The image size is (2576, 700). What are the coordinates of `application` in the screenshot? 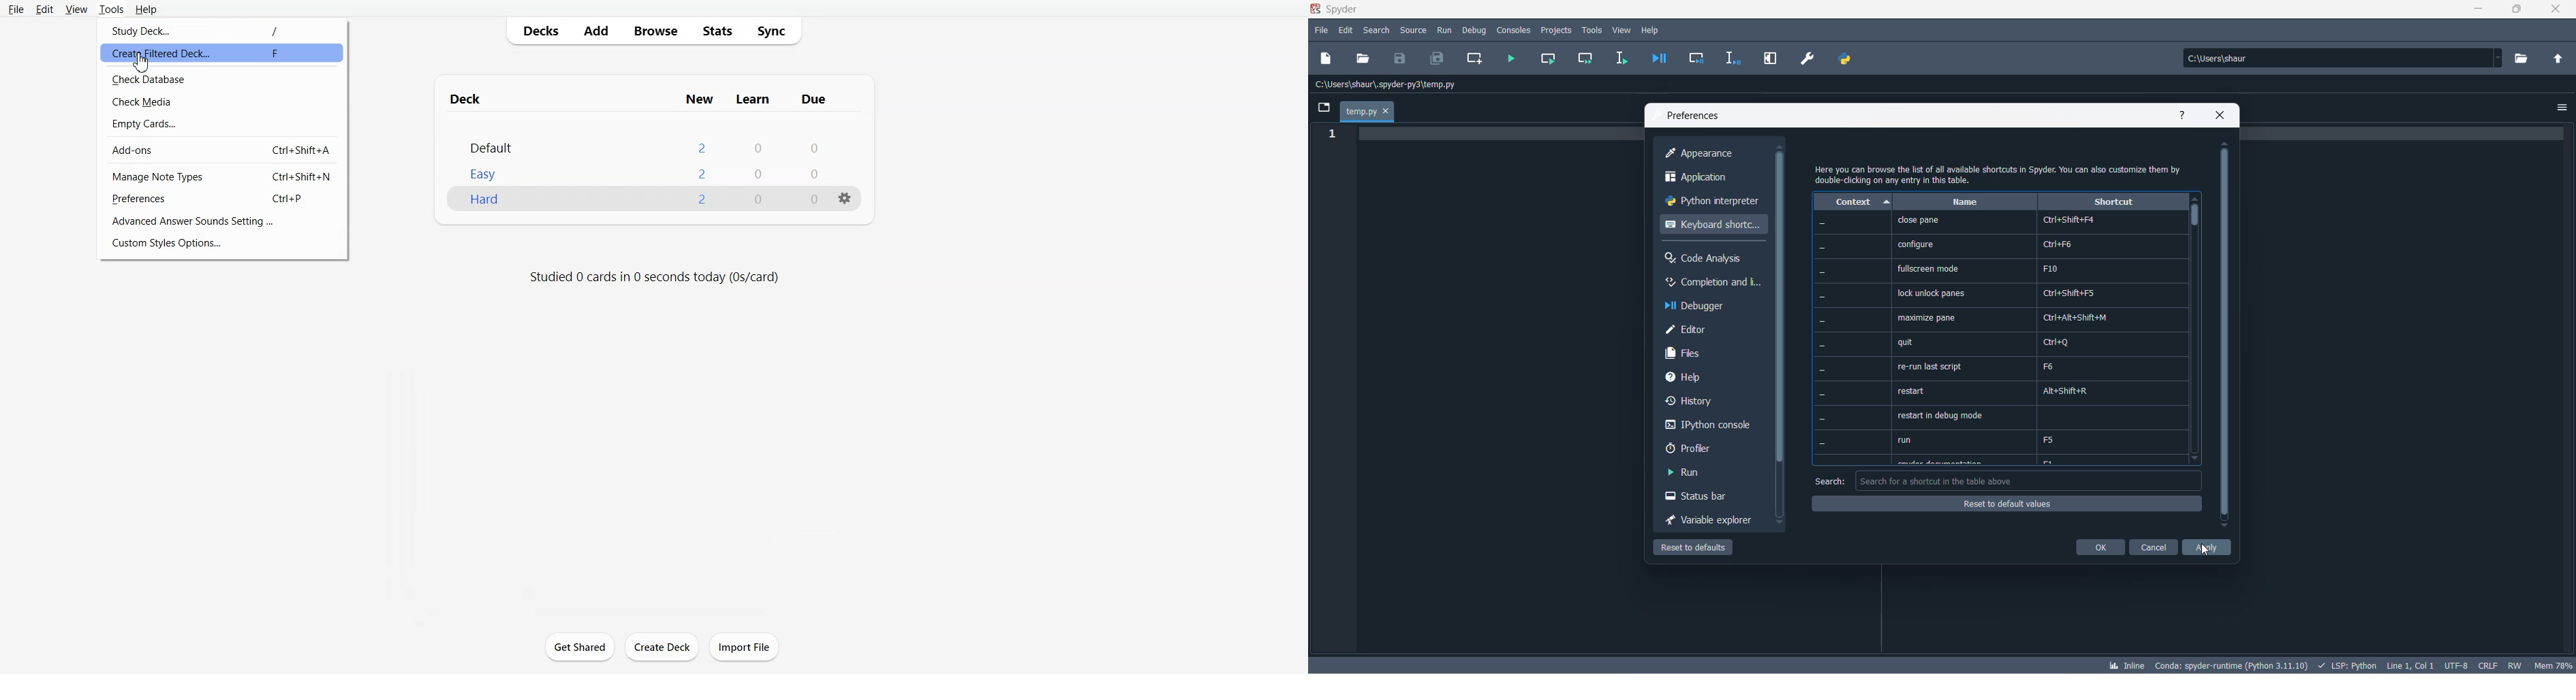 It's located at (1711, 178).